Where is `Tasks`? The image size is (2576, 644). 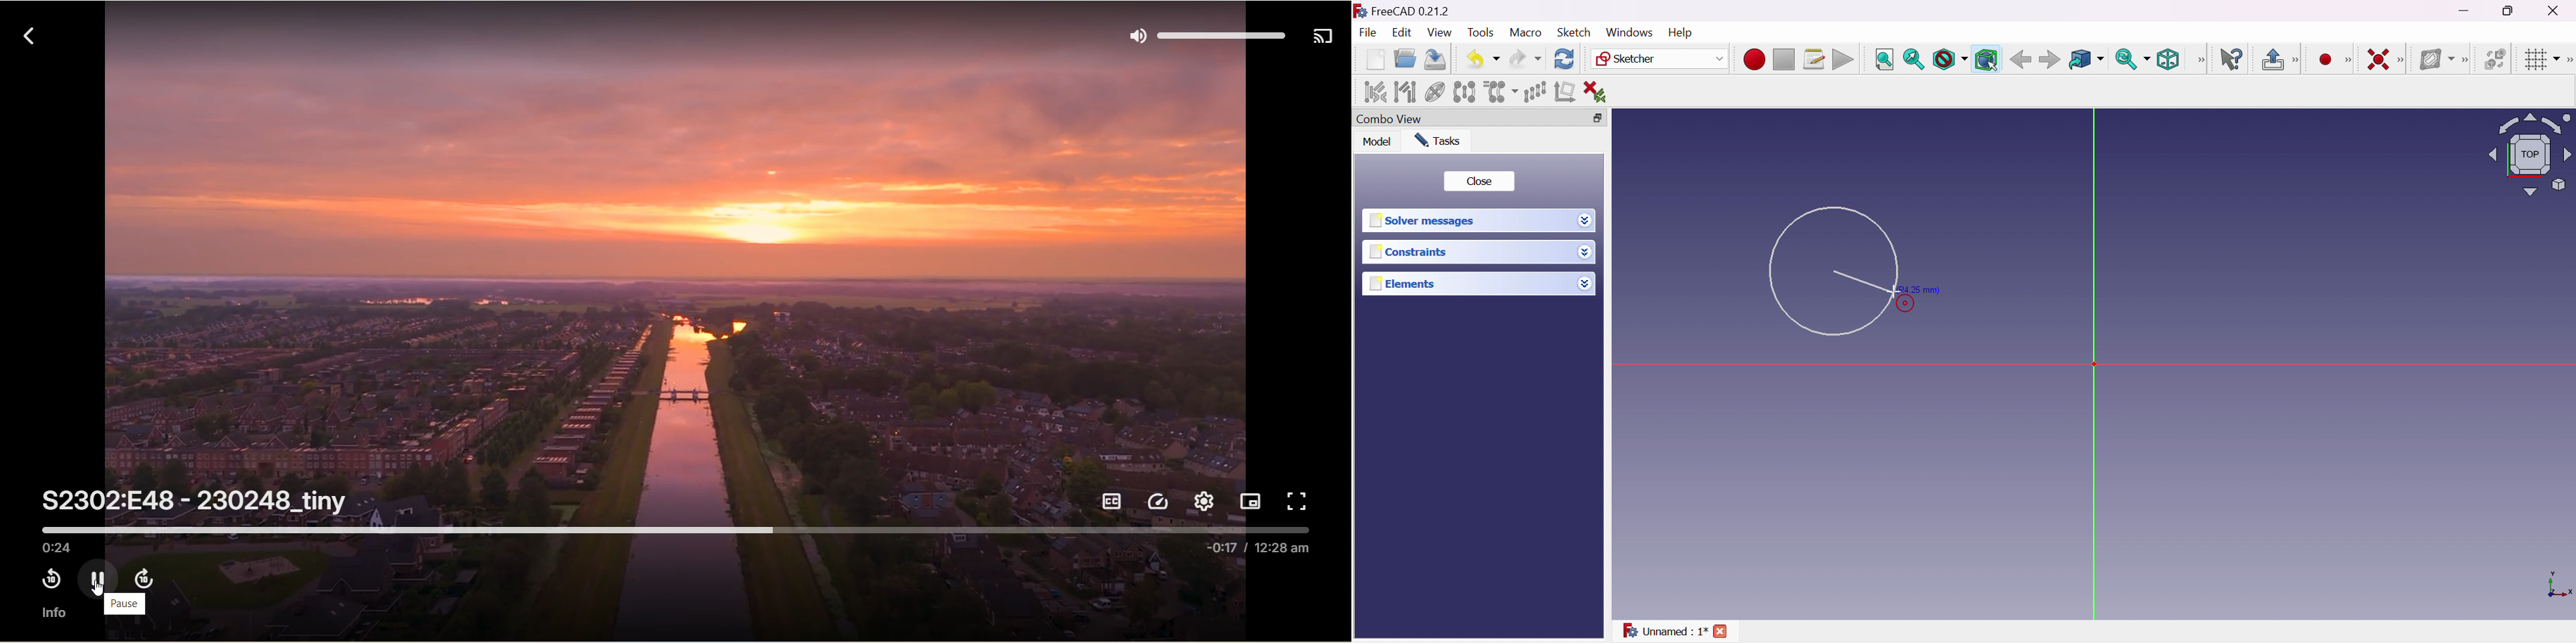
Tasks is located at coordinates (1438, 140).